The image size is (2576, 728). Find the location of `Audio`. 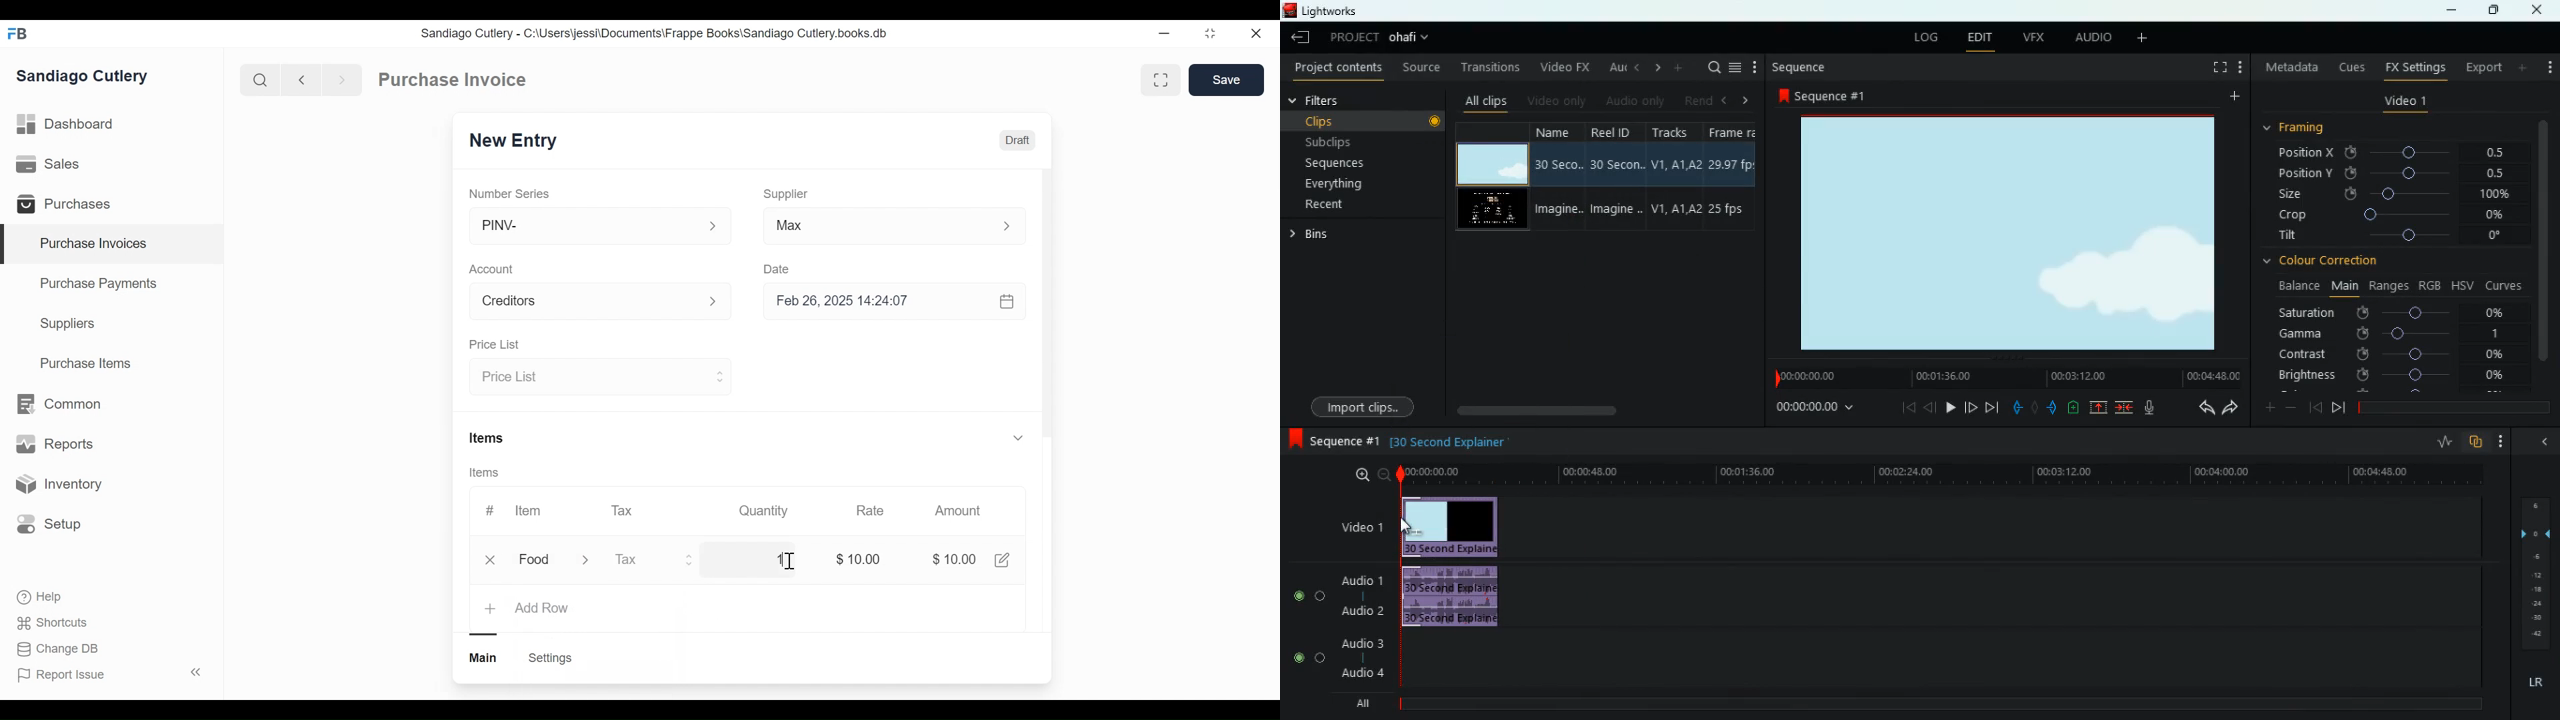

Audio is located at coordinates (1305, 595).